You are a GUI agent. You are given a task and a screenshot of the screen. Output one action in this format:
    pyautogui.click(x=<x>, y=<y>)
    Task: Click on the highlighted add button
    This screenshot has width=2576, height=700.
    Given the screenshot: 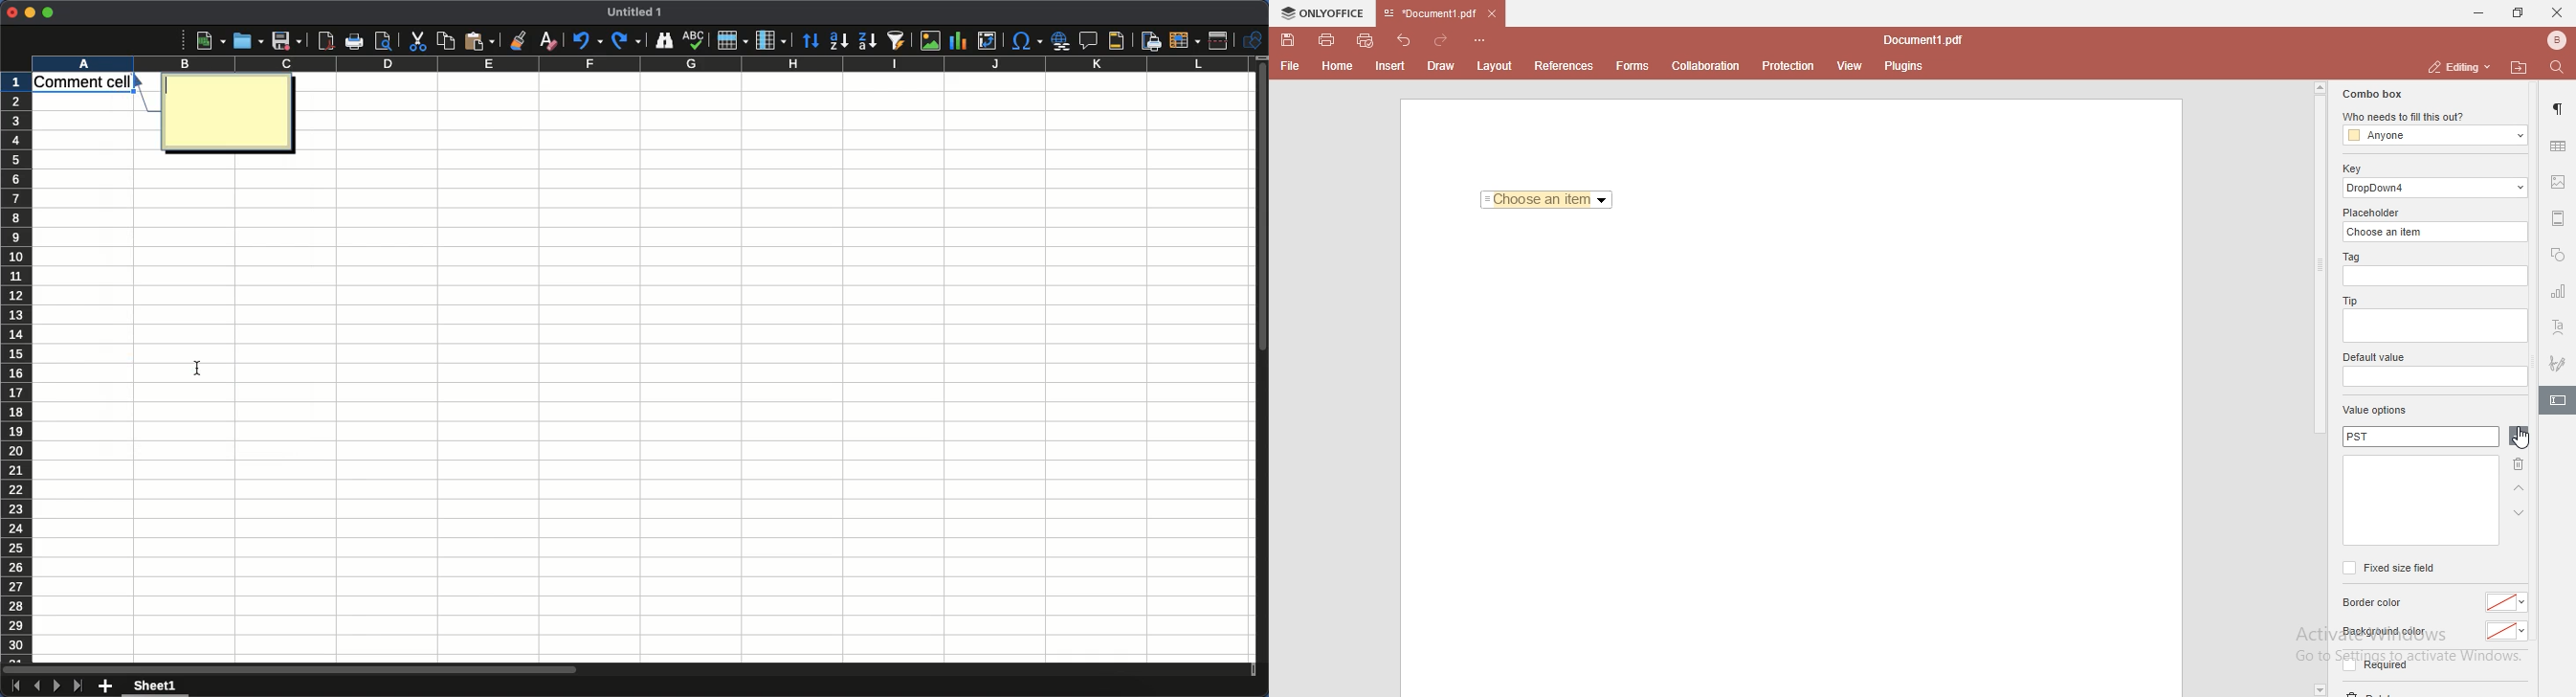 What is the action you would take?
    pyautogui.click(x=2519, y=437)
    